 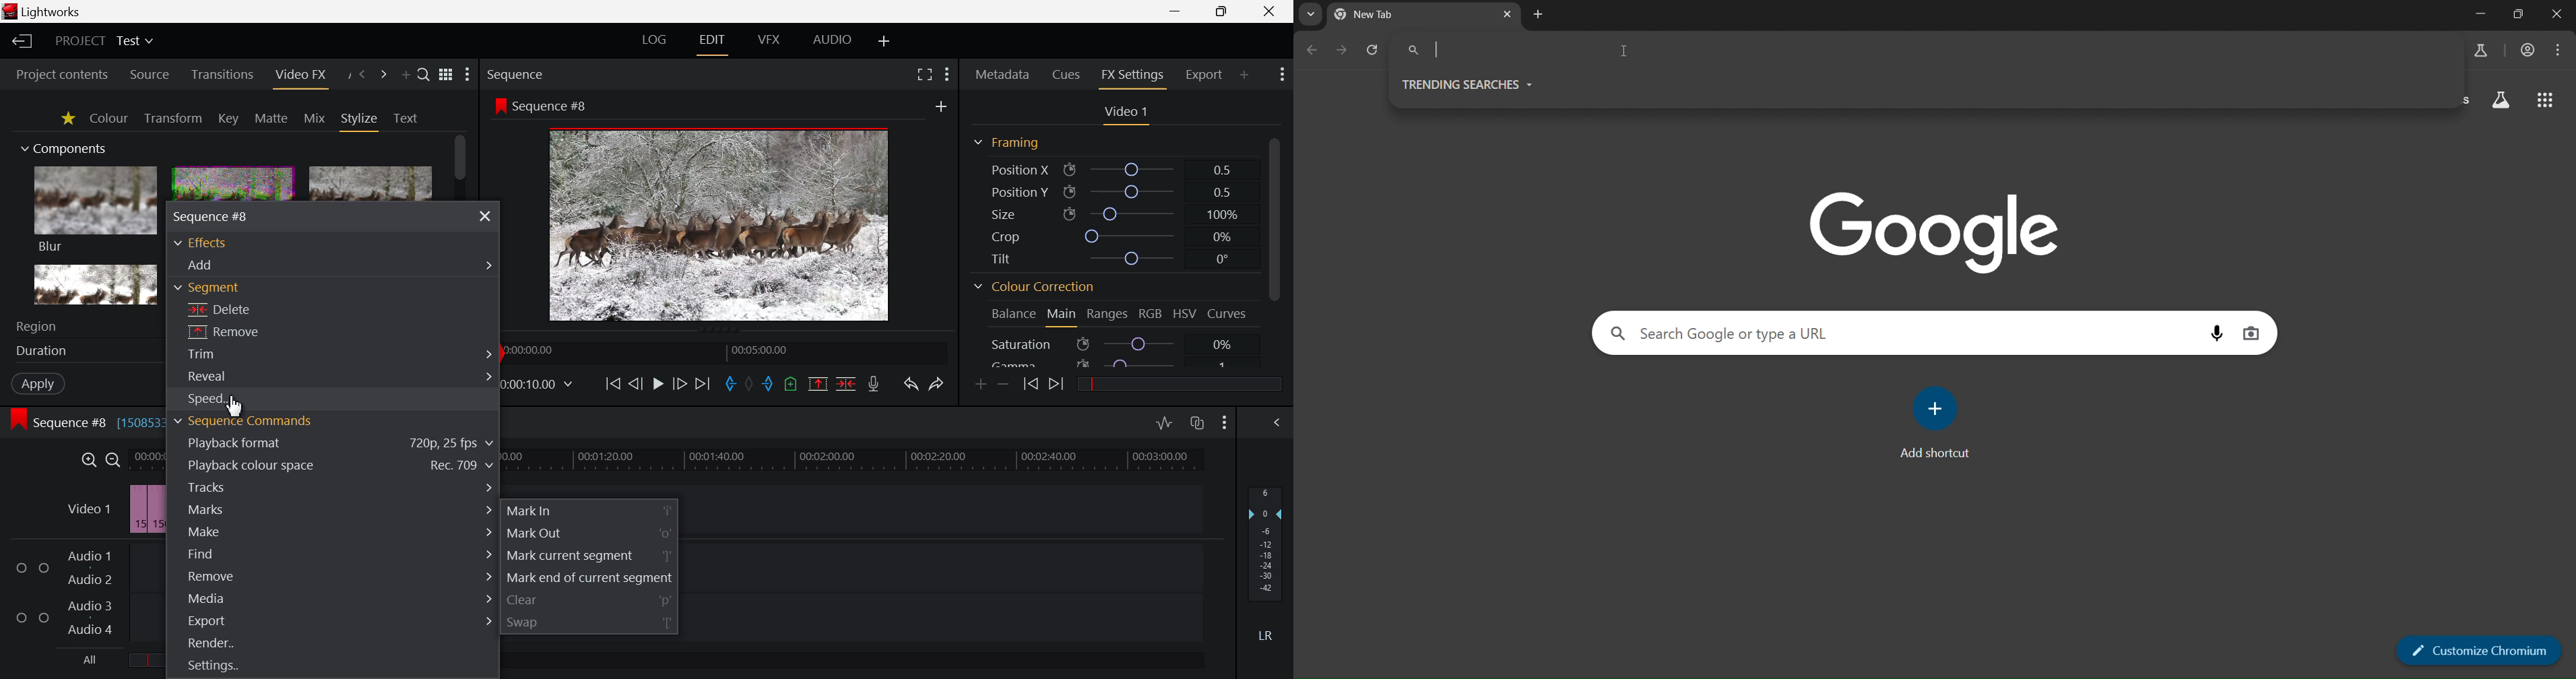 What do you see at coordinates (981, 385) in the screenshot?
I see `Add keyframe` at bounding box center [981, 385].